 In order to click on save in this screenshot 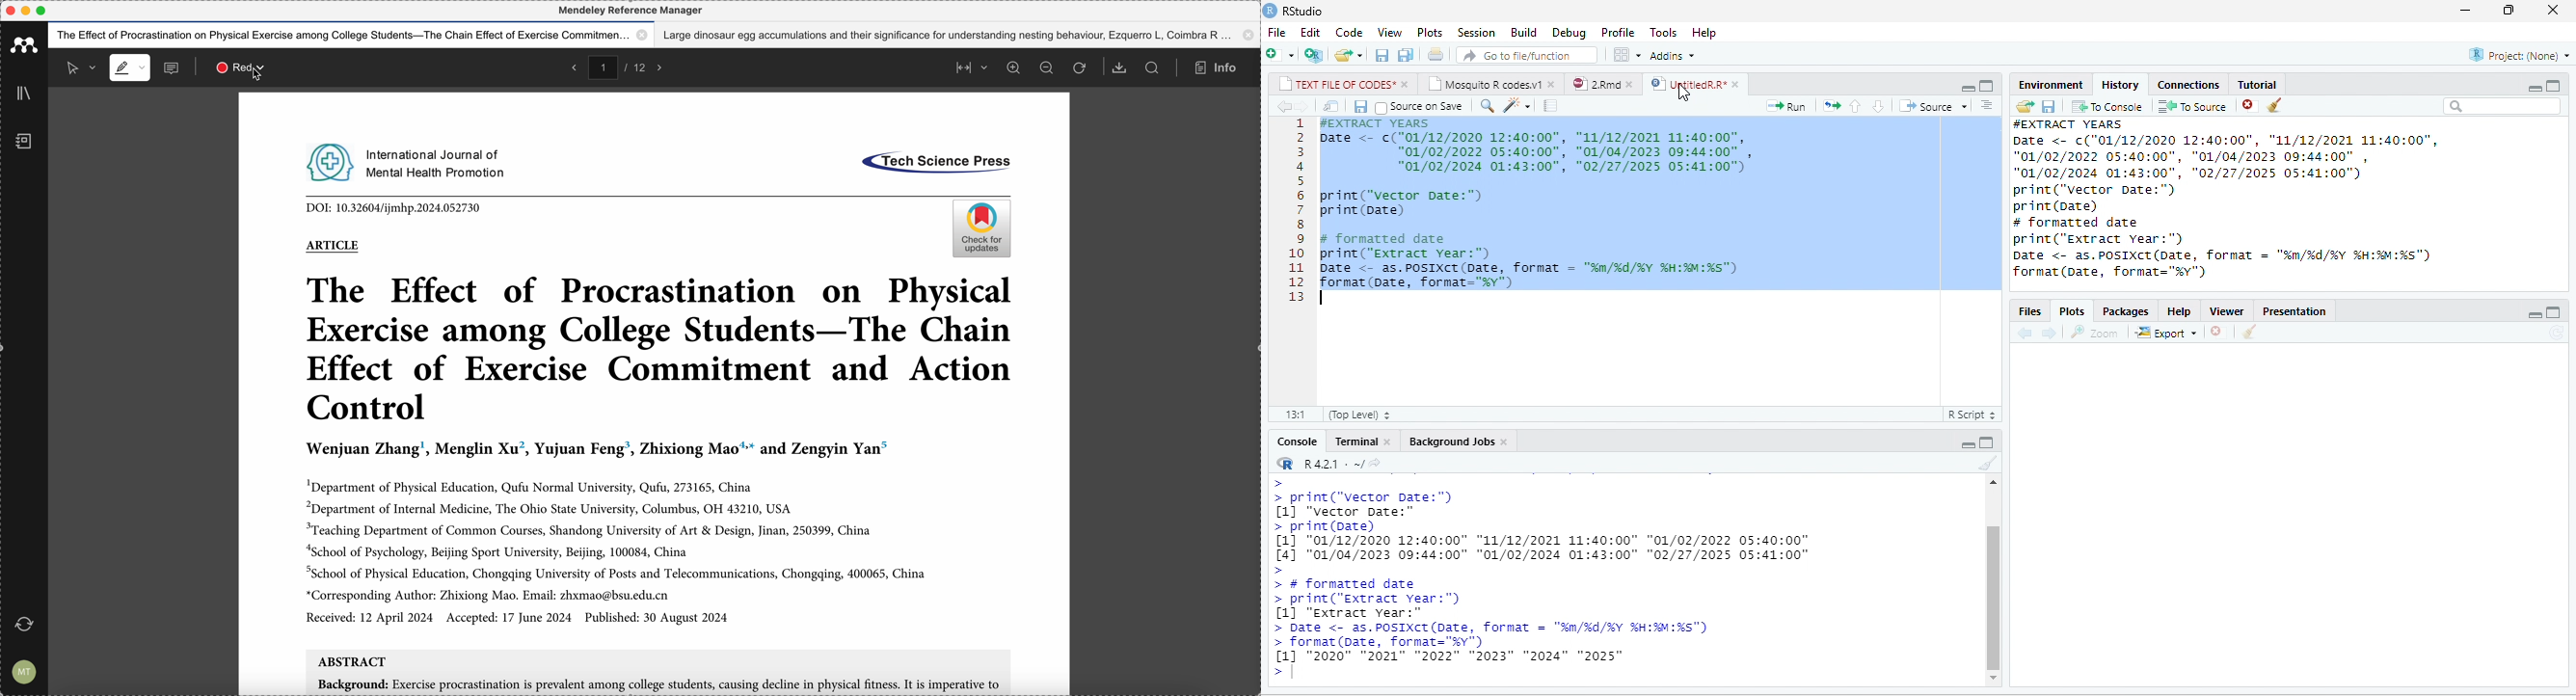, I will do `click(1382, 55)`.